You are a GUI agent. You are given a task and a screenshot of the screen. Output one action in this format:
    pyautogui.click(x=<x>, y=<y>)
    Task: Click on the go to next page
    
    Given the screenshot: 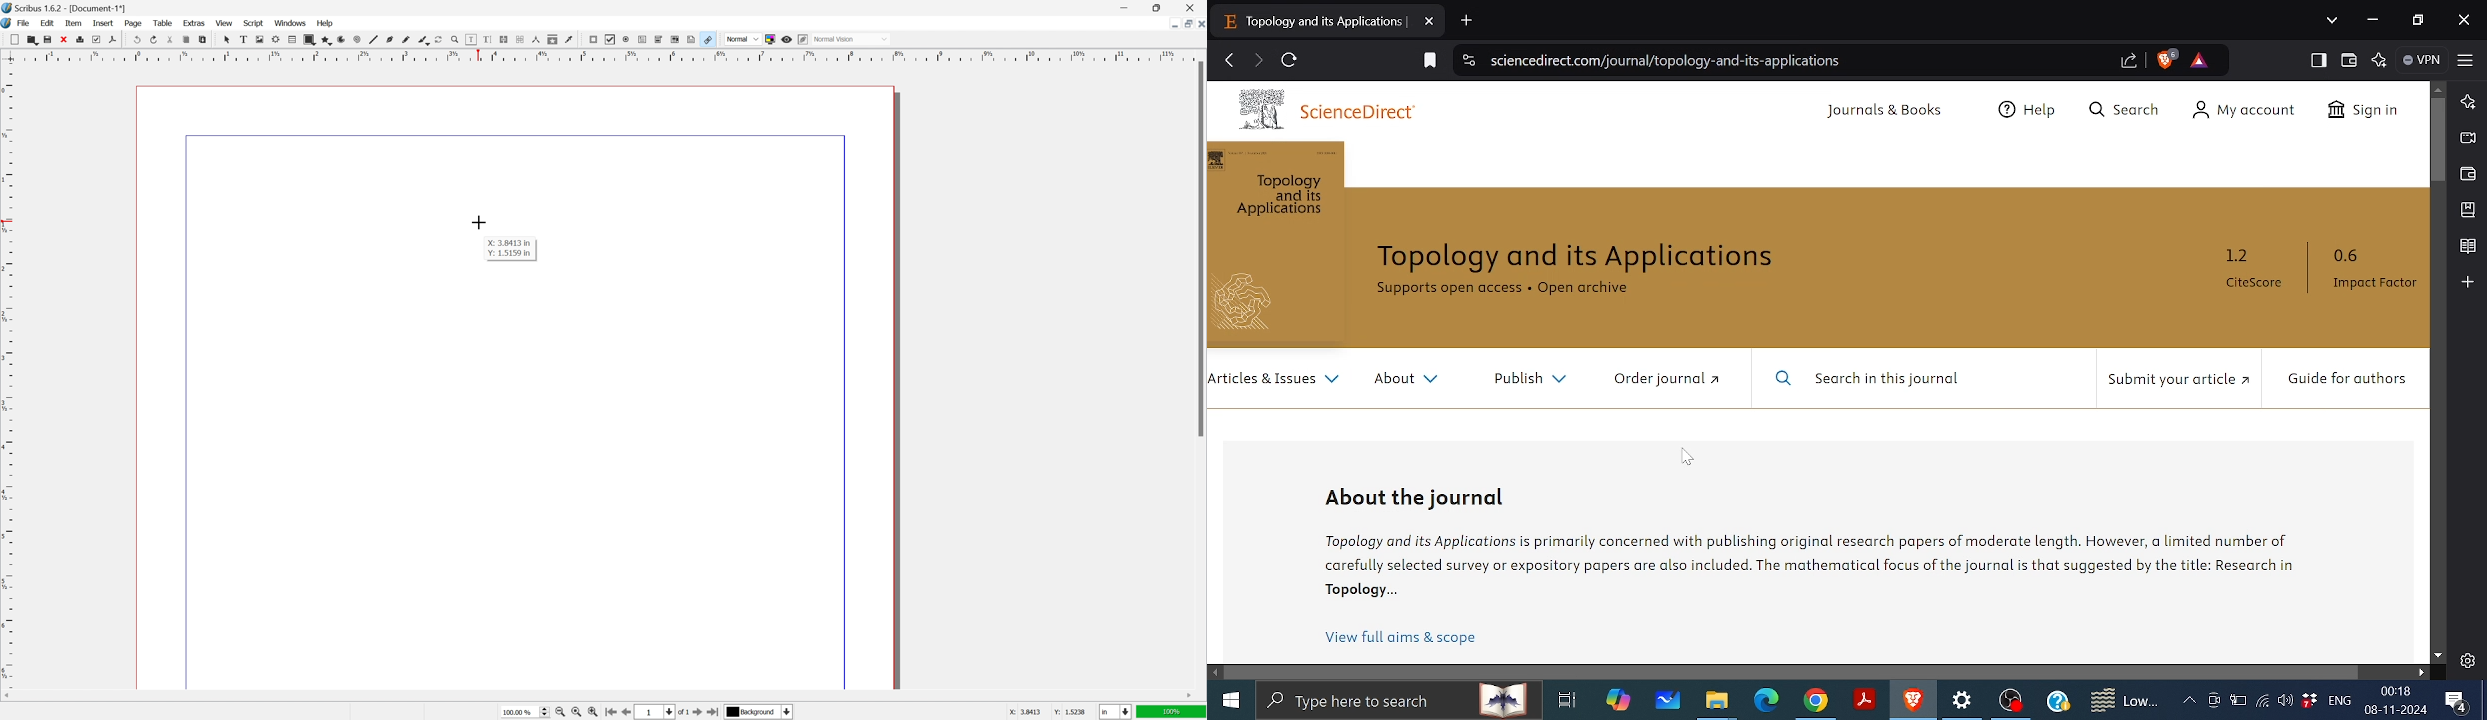 What is the action you would take?
    pyautogui.click(x=700, y=713)
    